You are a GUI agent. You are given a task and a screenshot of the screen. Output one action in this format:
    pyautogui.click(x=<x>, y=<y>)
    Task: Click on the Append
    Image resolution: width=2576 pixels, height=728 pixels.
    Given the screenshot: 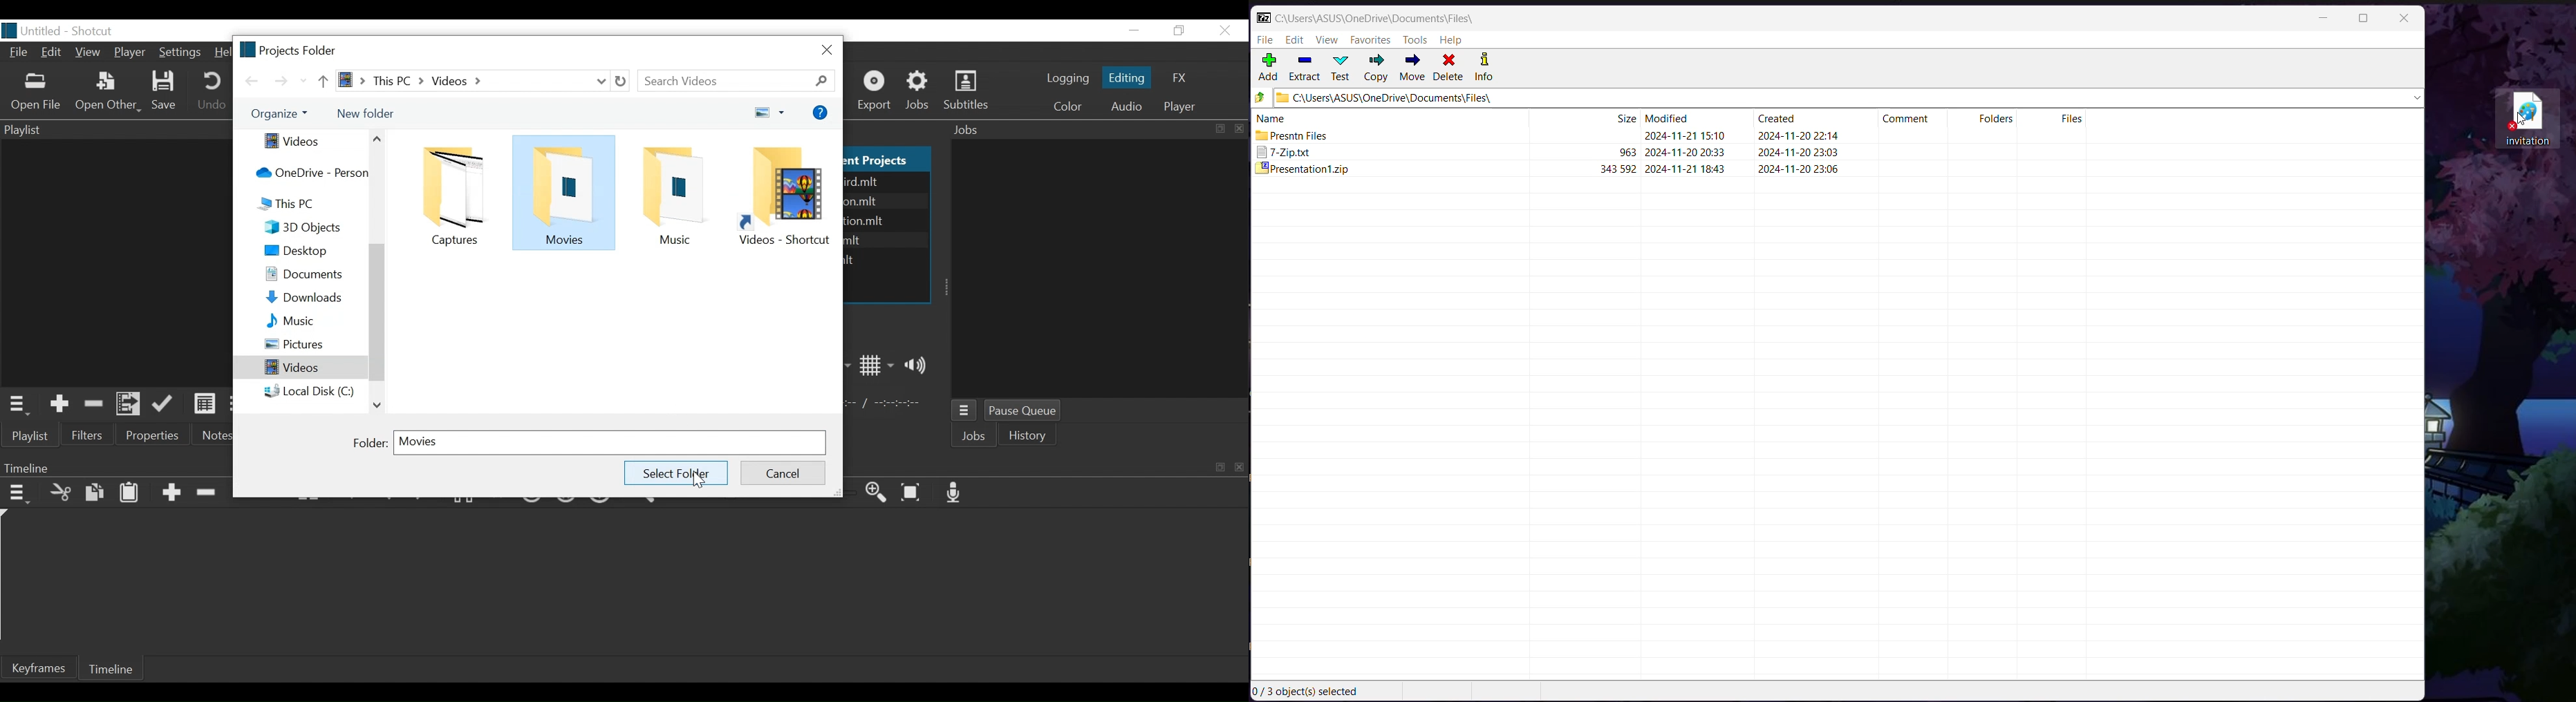 What is the action you would take?
    pyautogui.click(x=171, y=493)
    